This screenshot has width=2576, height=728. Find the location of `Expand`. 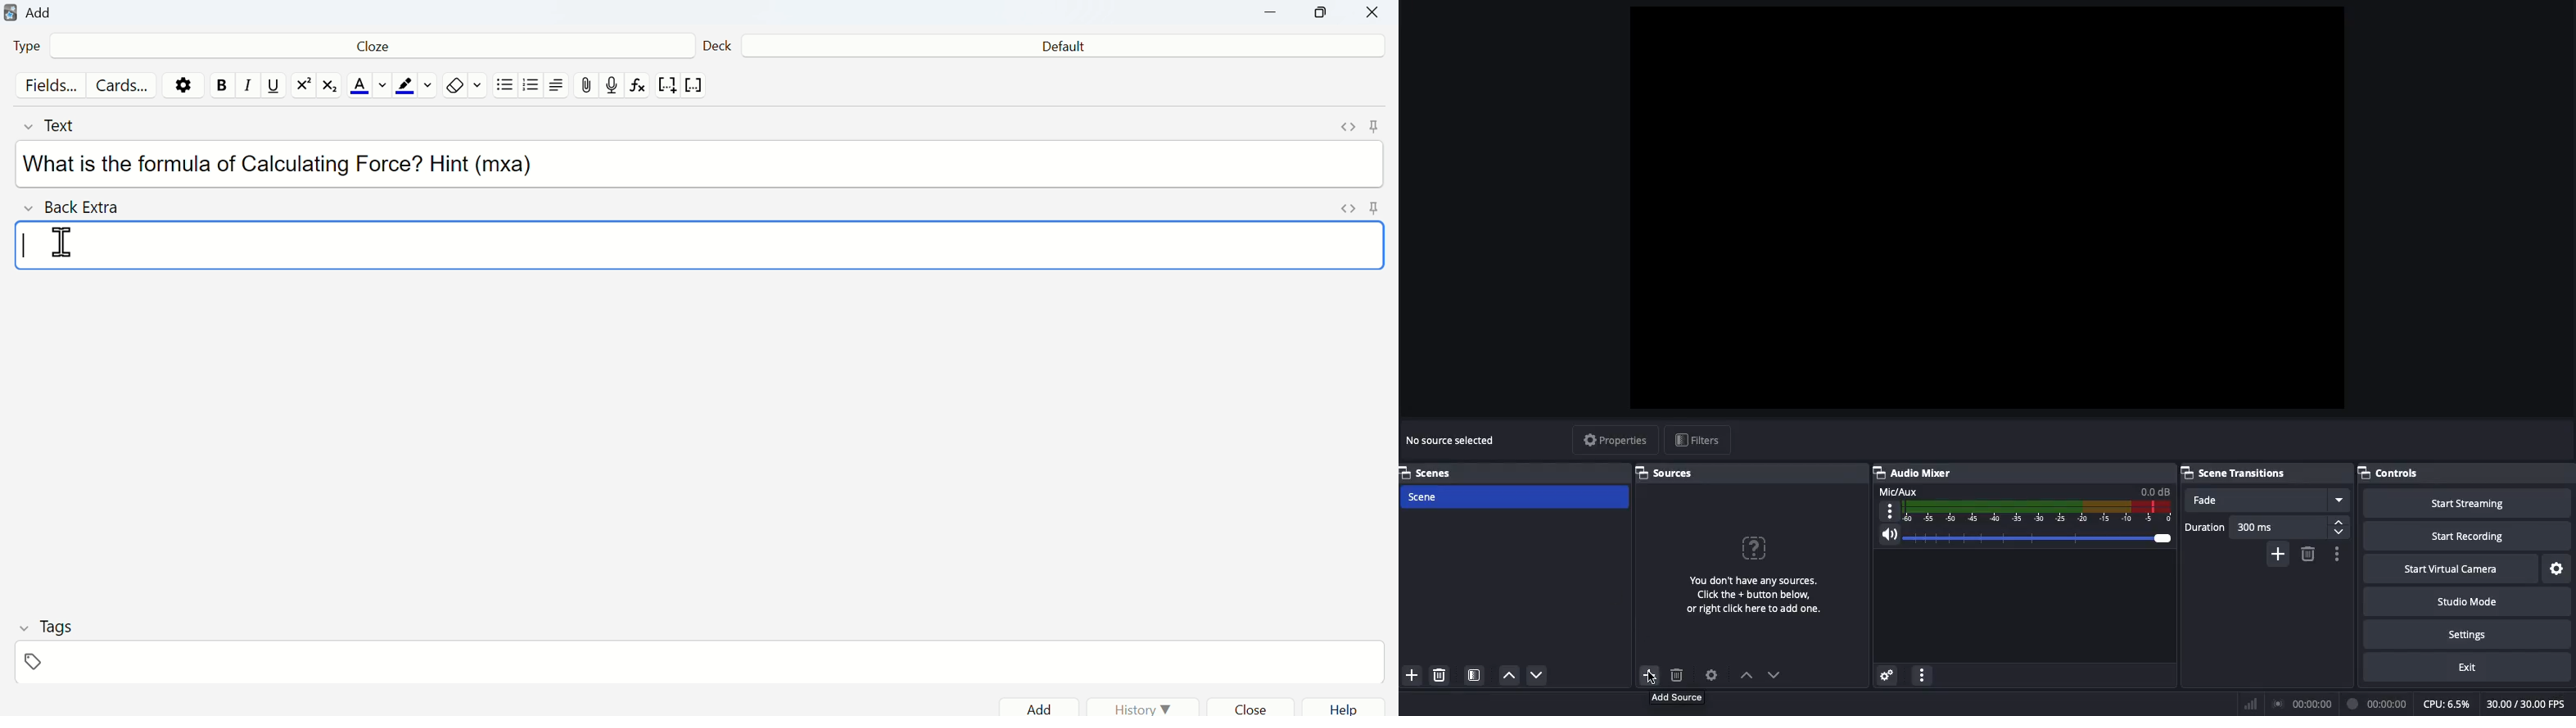

Expand is located at coordinates (1349, 210).